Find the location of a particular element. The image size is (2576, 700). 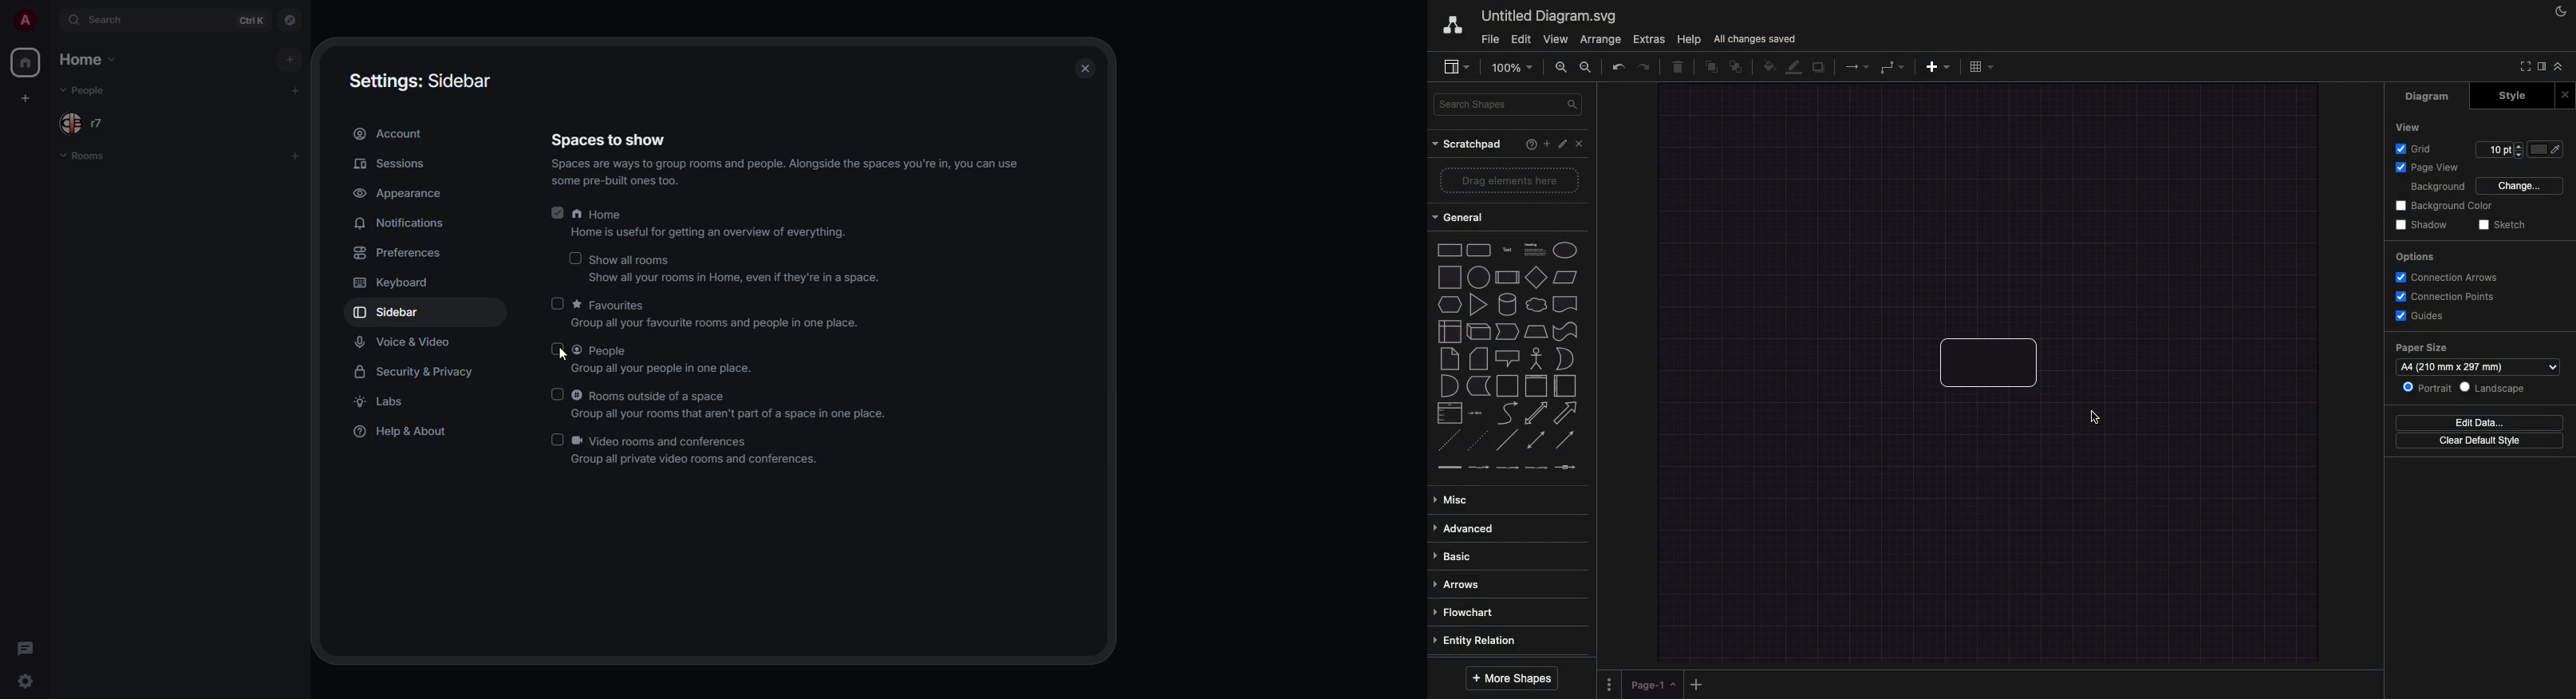

To back is located at coordinates (1738, 69).